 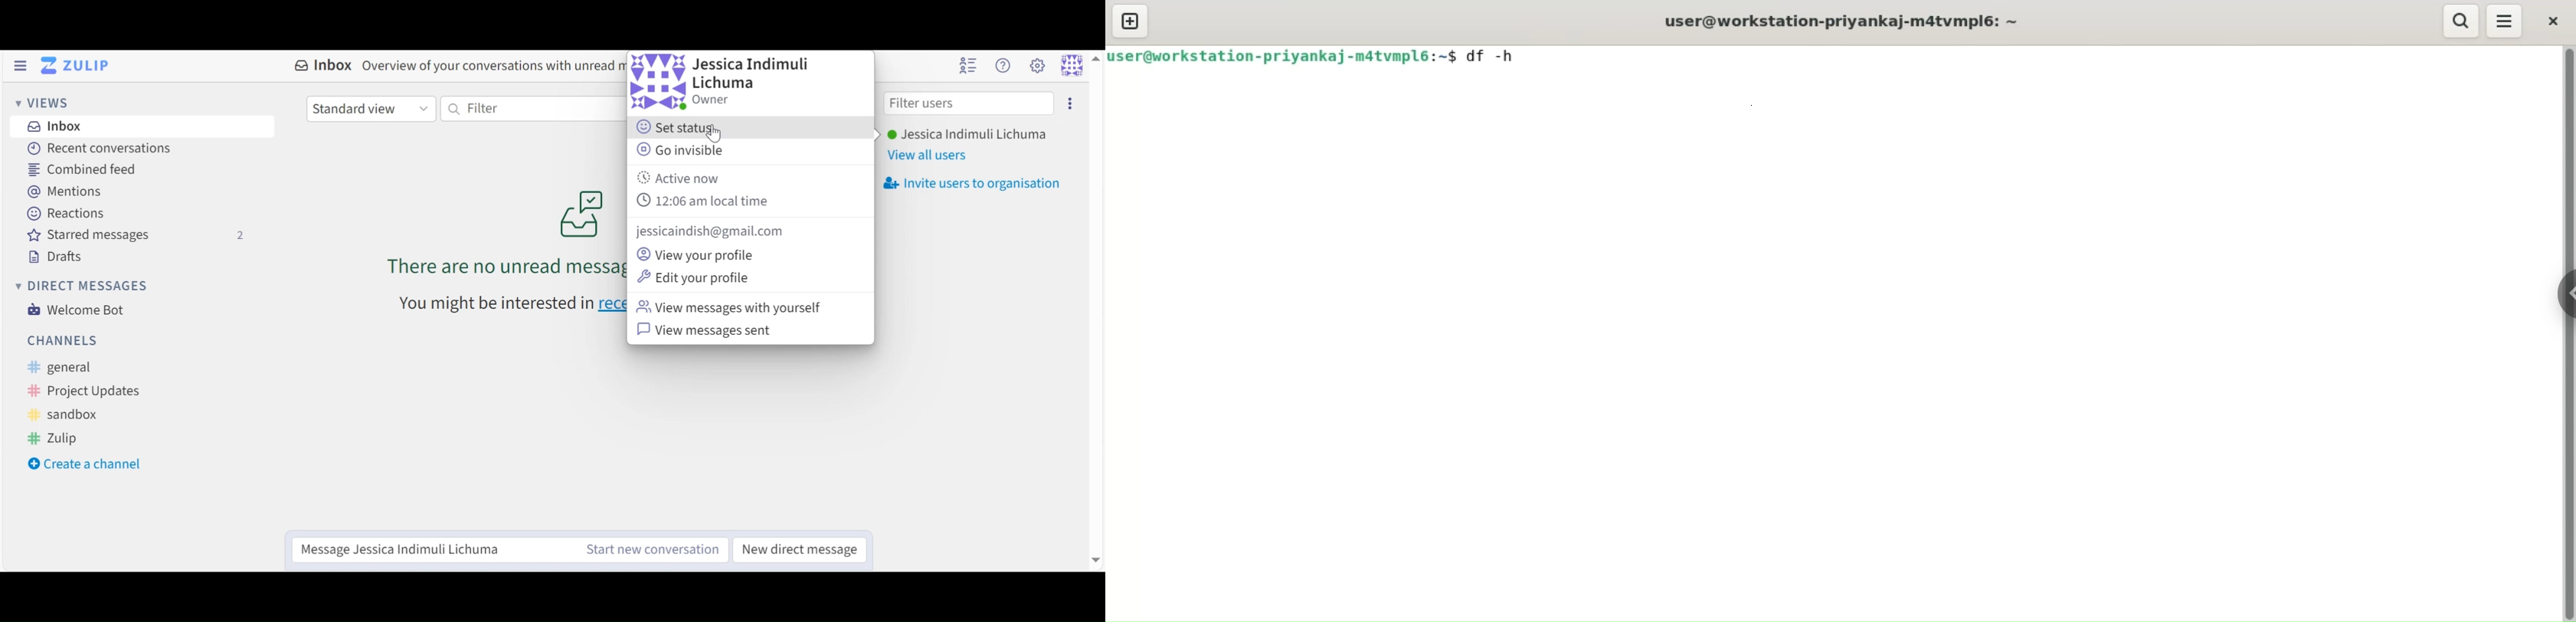 What do you see at coordinates (968, 65) in the screenshot?
I see `Hide user List ` at bounding box center [968, 65].